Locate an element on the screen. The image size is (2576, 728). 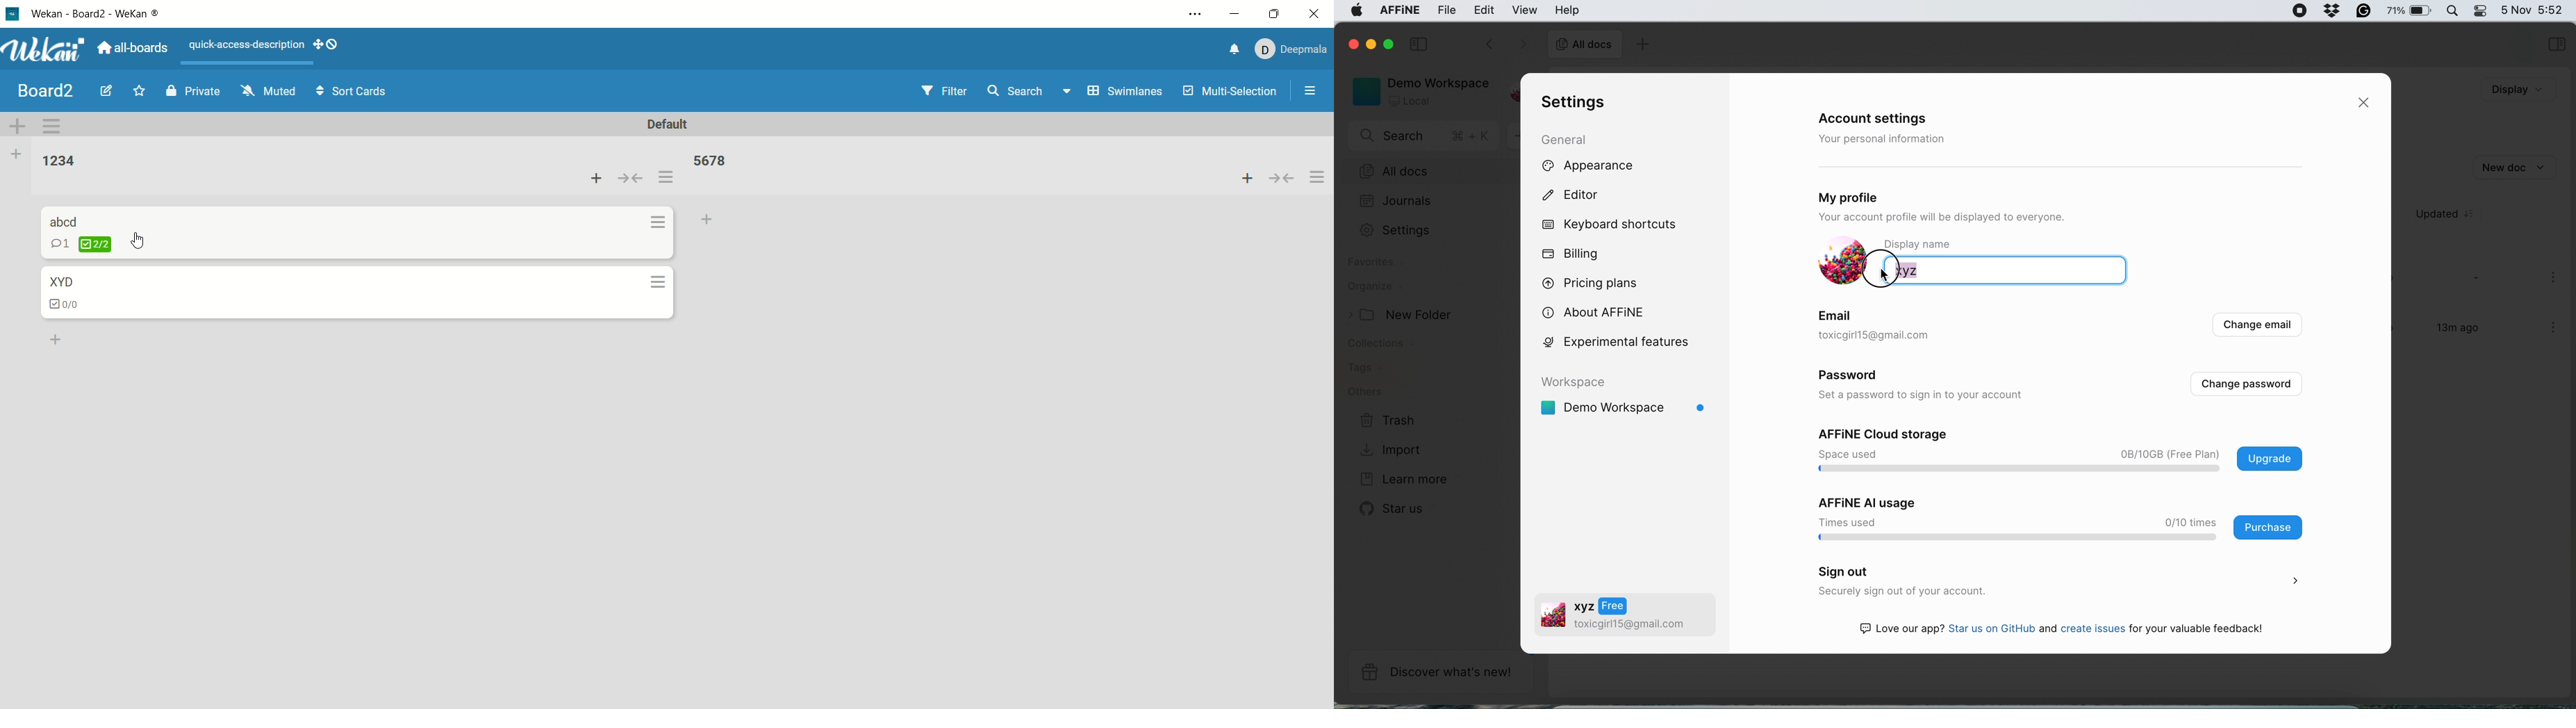
favorite is located at coordinates (138, 87).